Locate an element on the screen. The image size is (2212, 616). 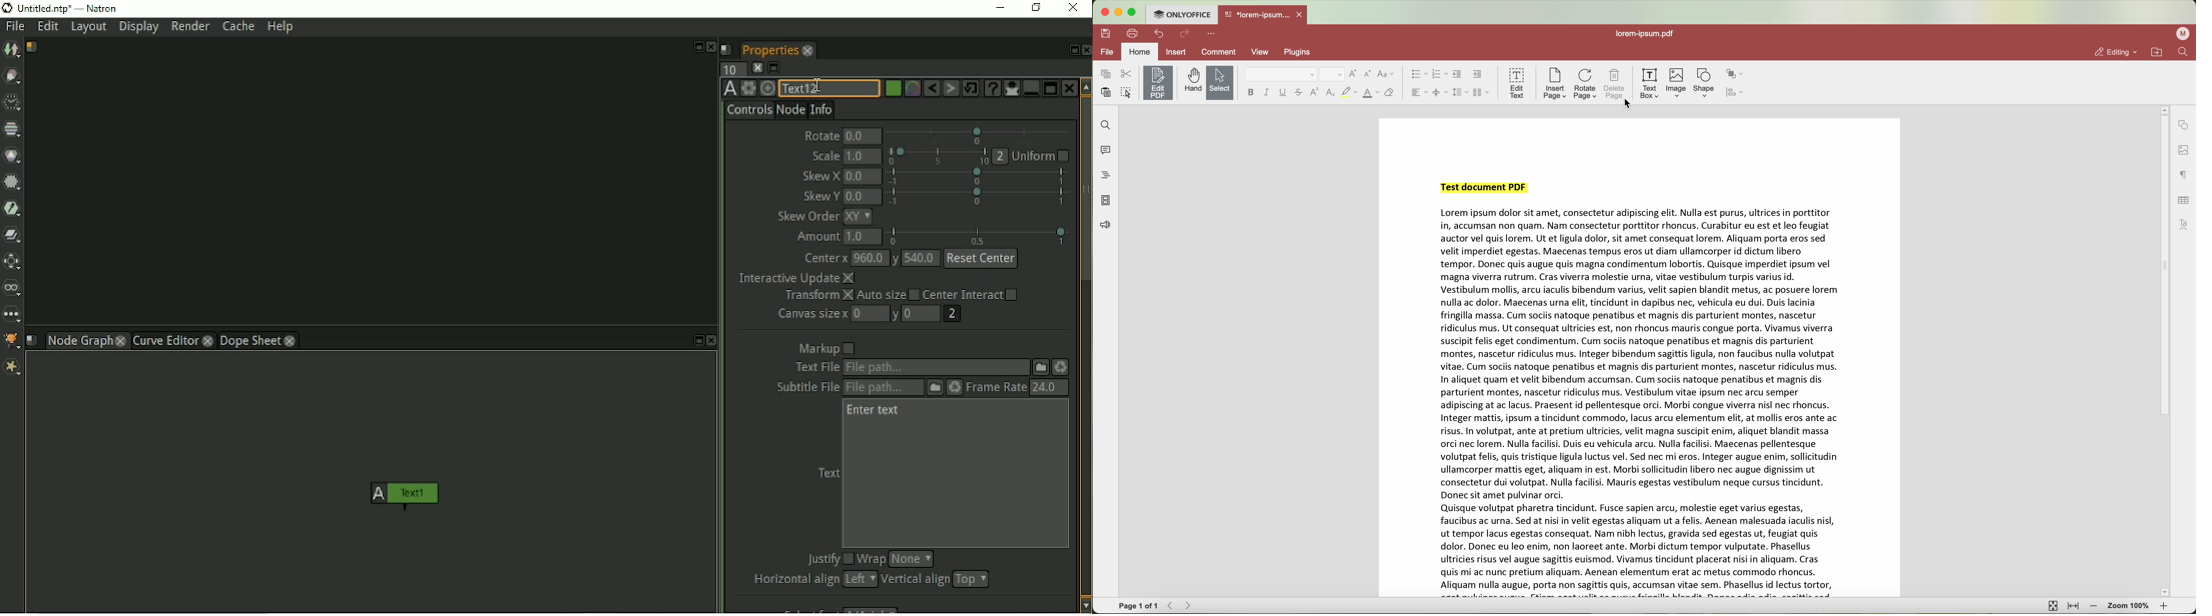
file name is located at coordinates (1647, 33).